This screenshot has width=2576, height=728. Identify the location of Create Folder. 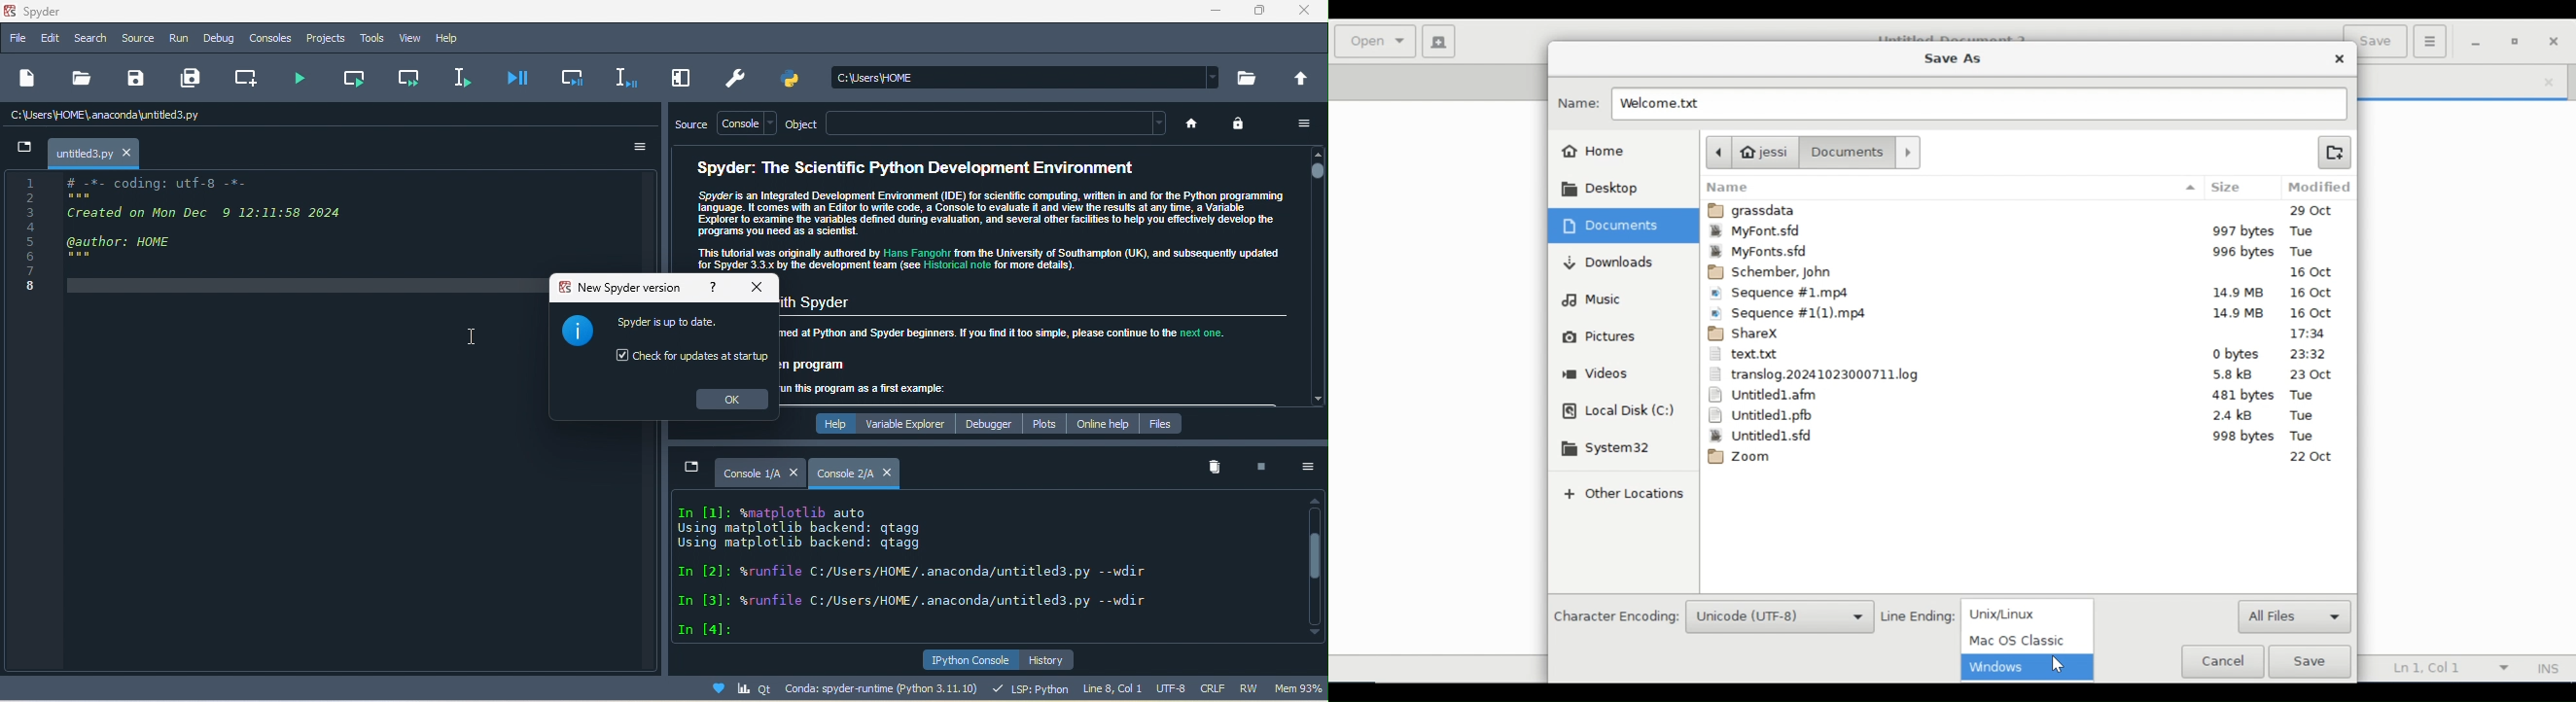
(2334, 151).